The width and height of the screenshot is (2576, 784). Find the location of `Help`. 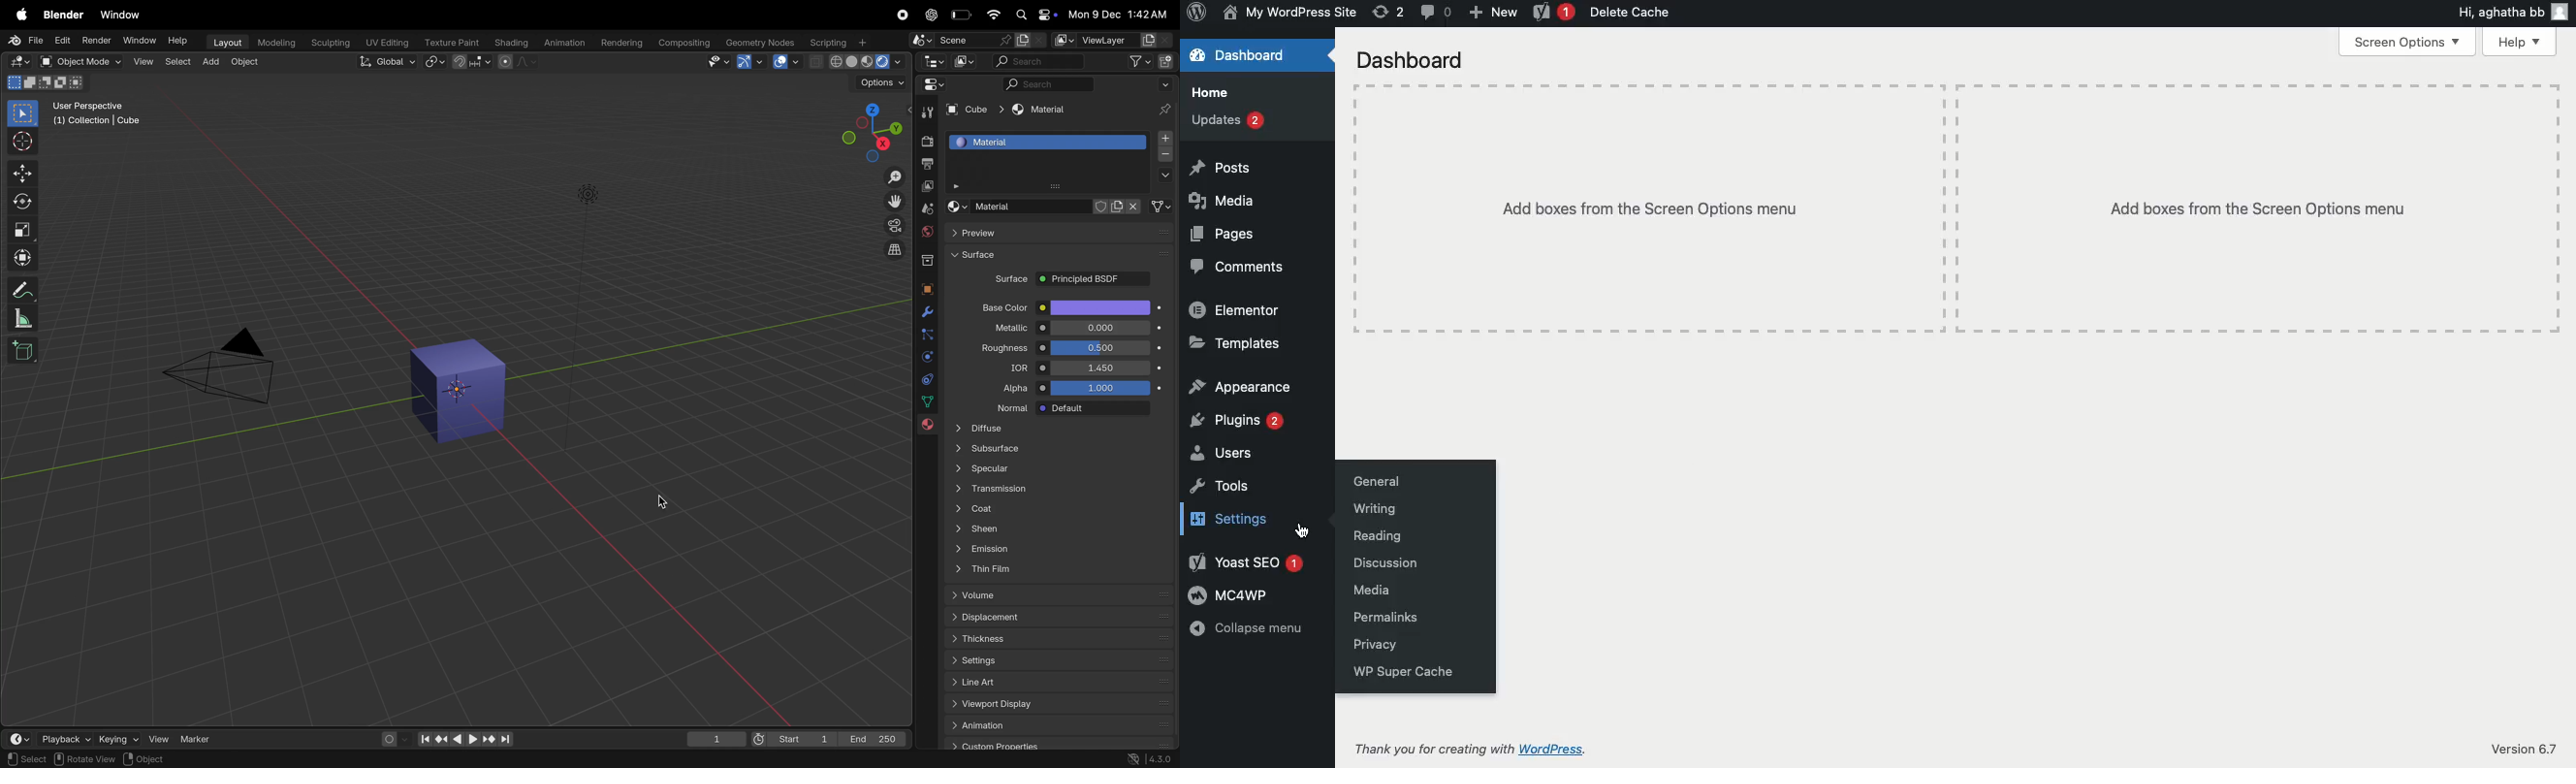

Help is located at coordinates (2520, 42).